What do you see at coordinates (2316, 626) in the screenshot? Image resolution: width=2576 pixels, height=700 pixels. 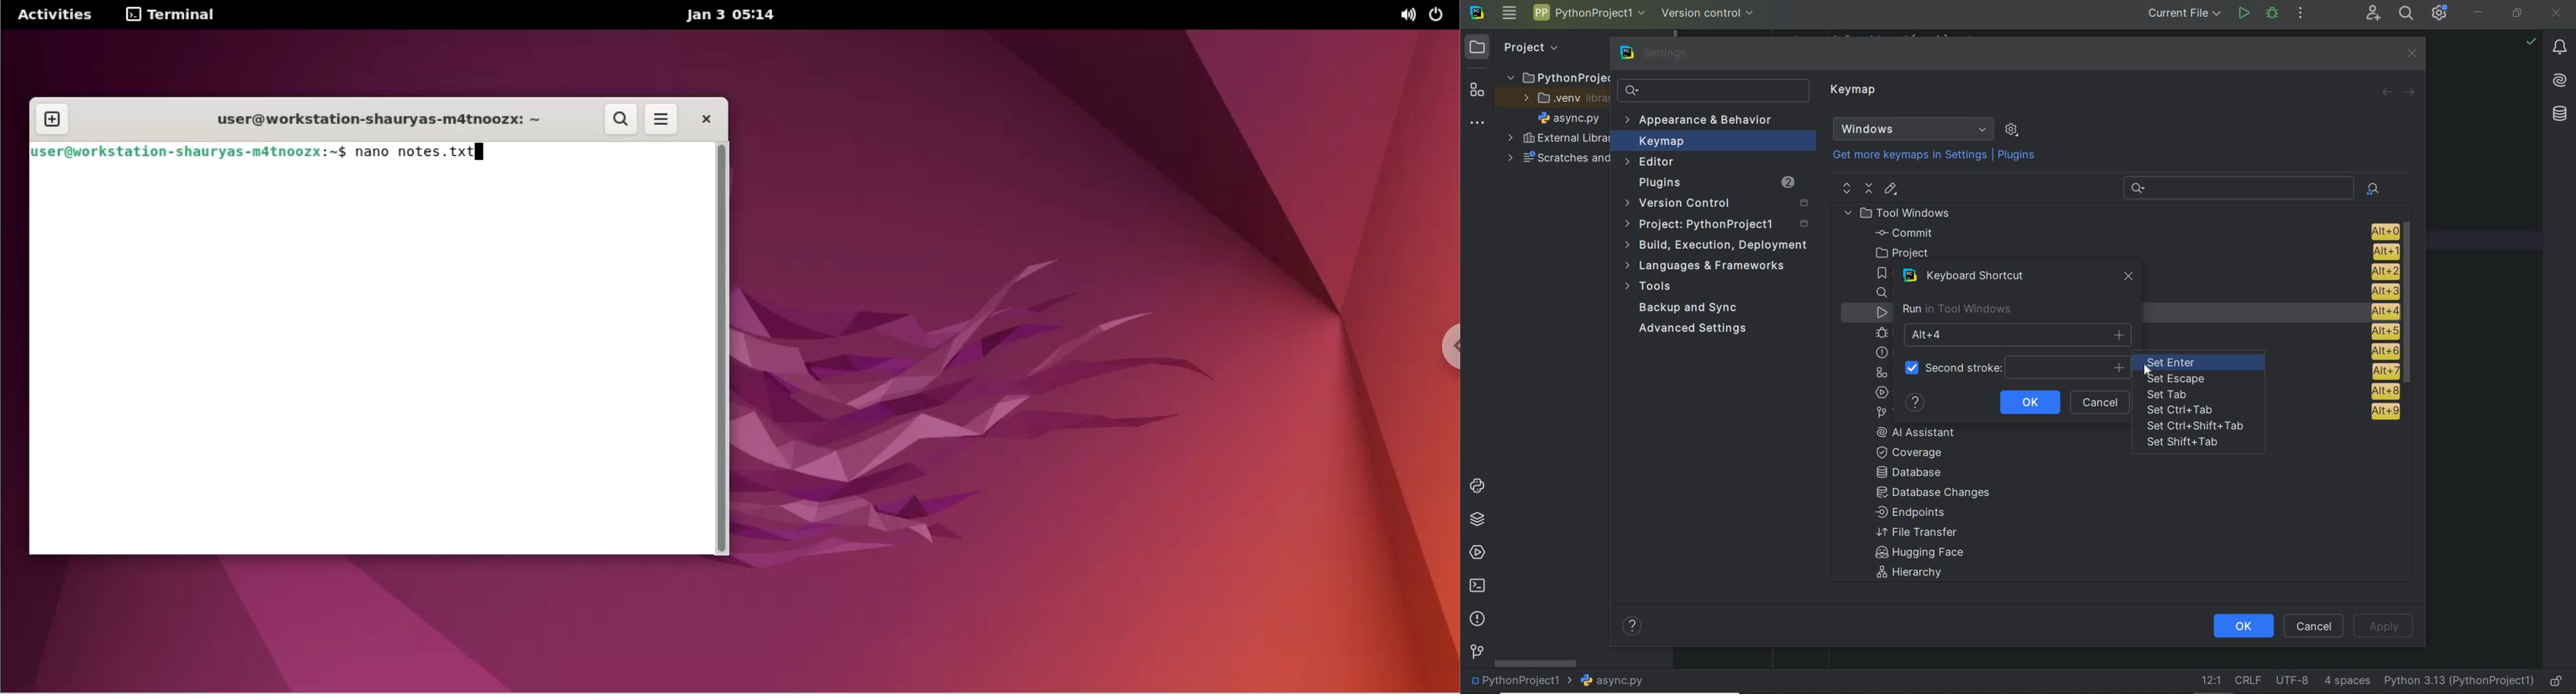 I see `Cancel` at bounding box center [2316, 626].